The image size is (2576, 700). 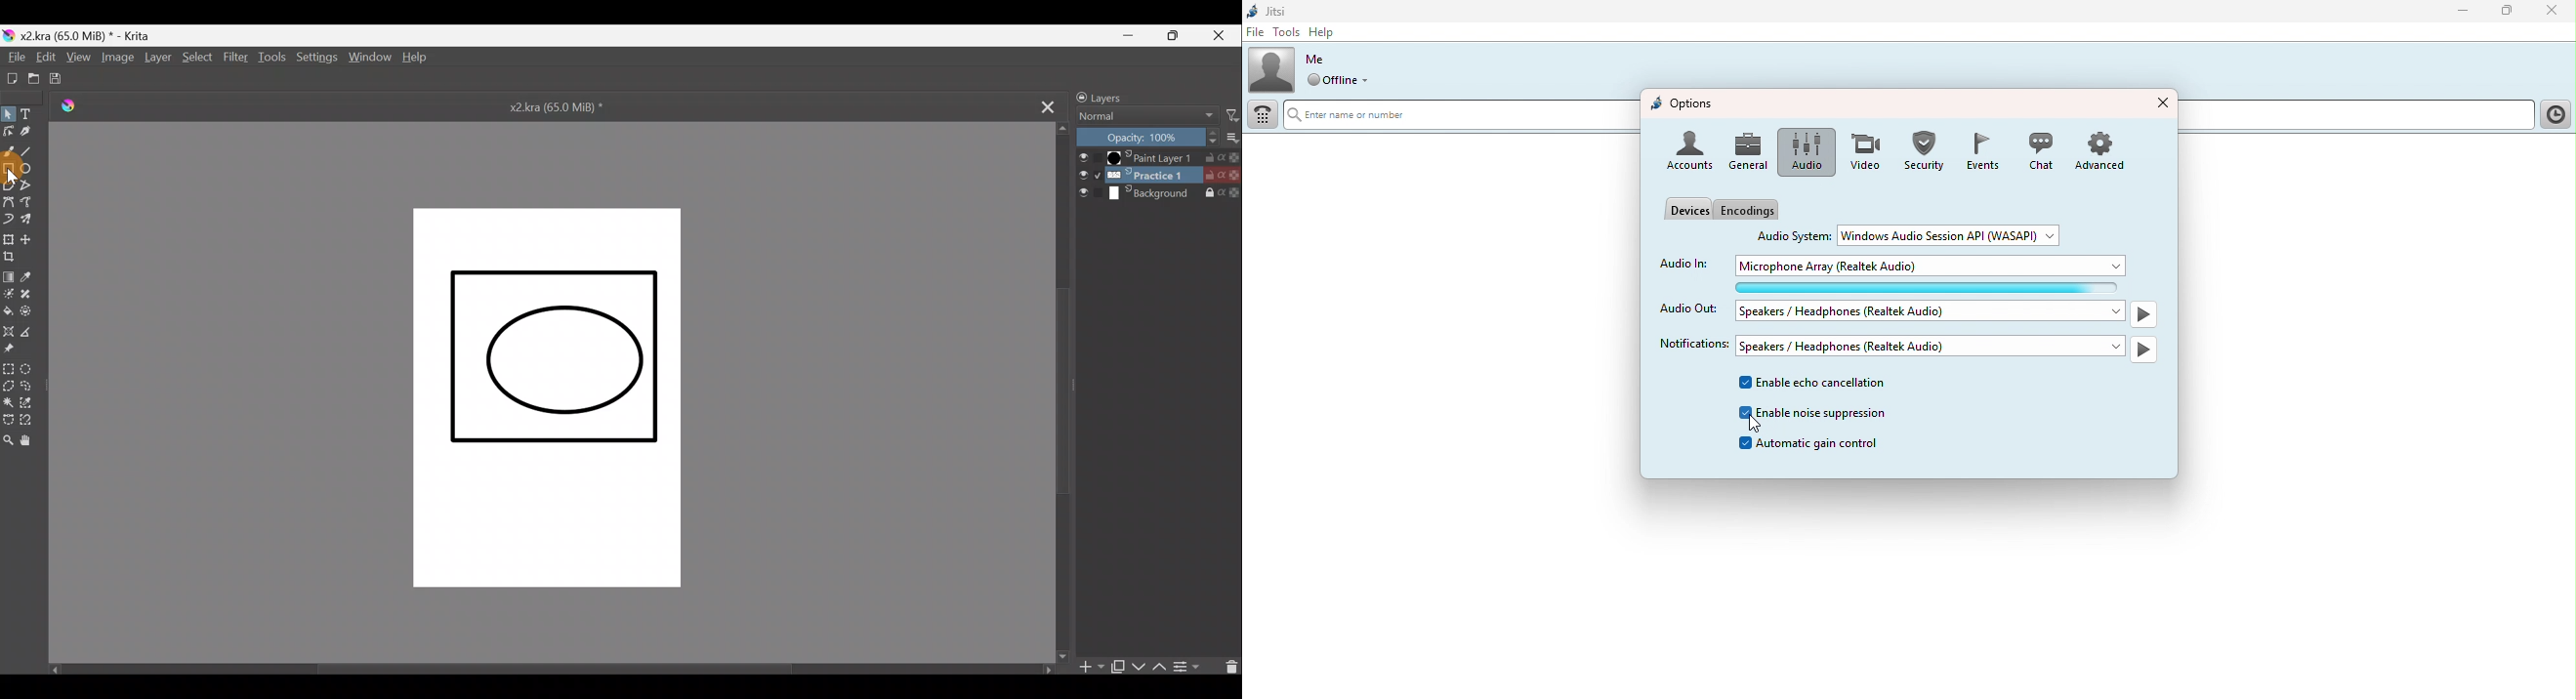 I want to click on Advanced, so click(x=2106, y=149).